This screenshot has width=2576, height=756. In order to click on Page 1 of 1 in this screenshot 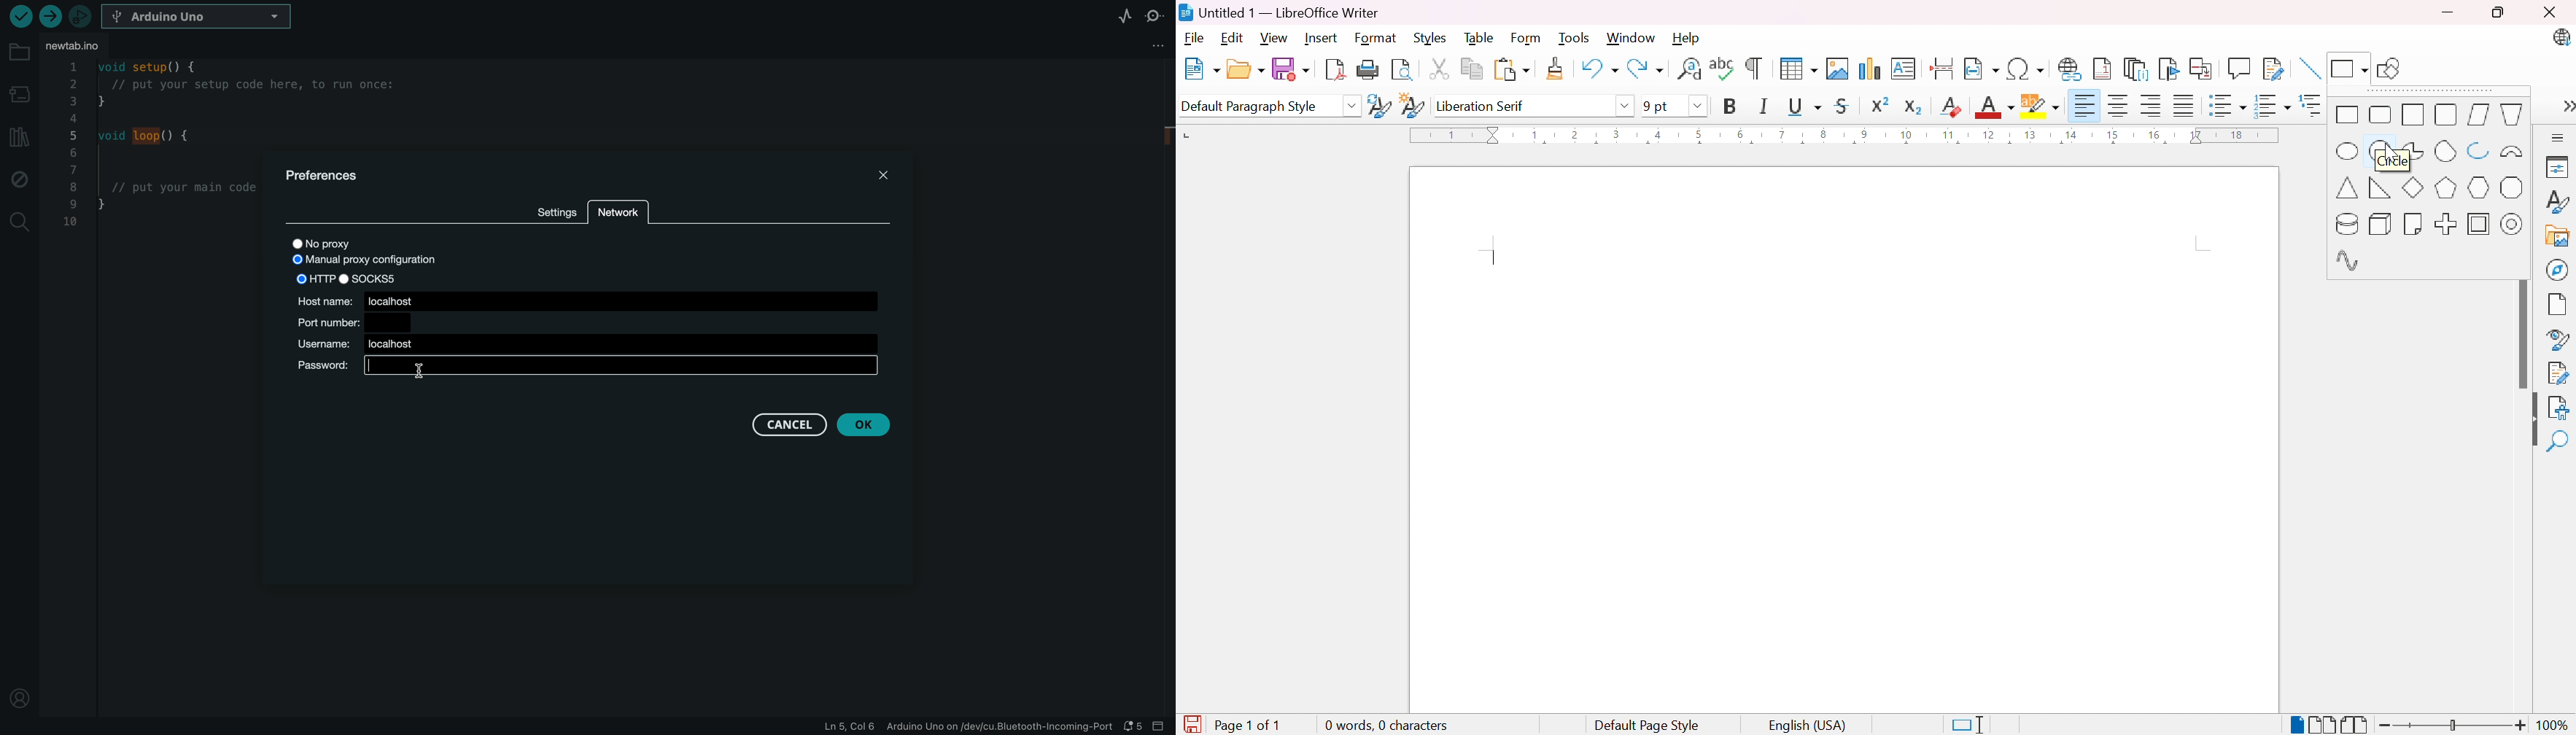, I will do `click(1254, 725)`.